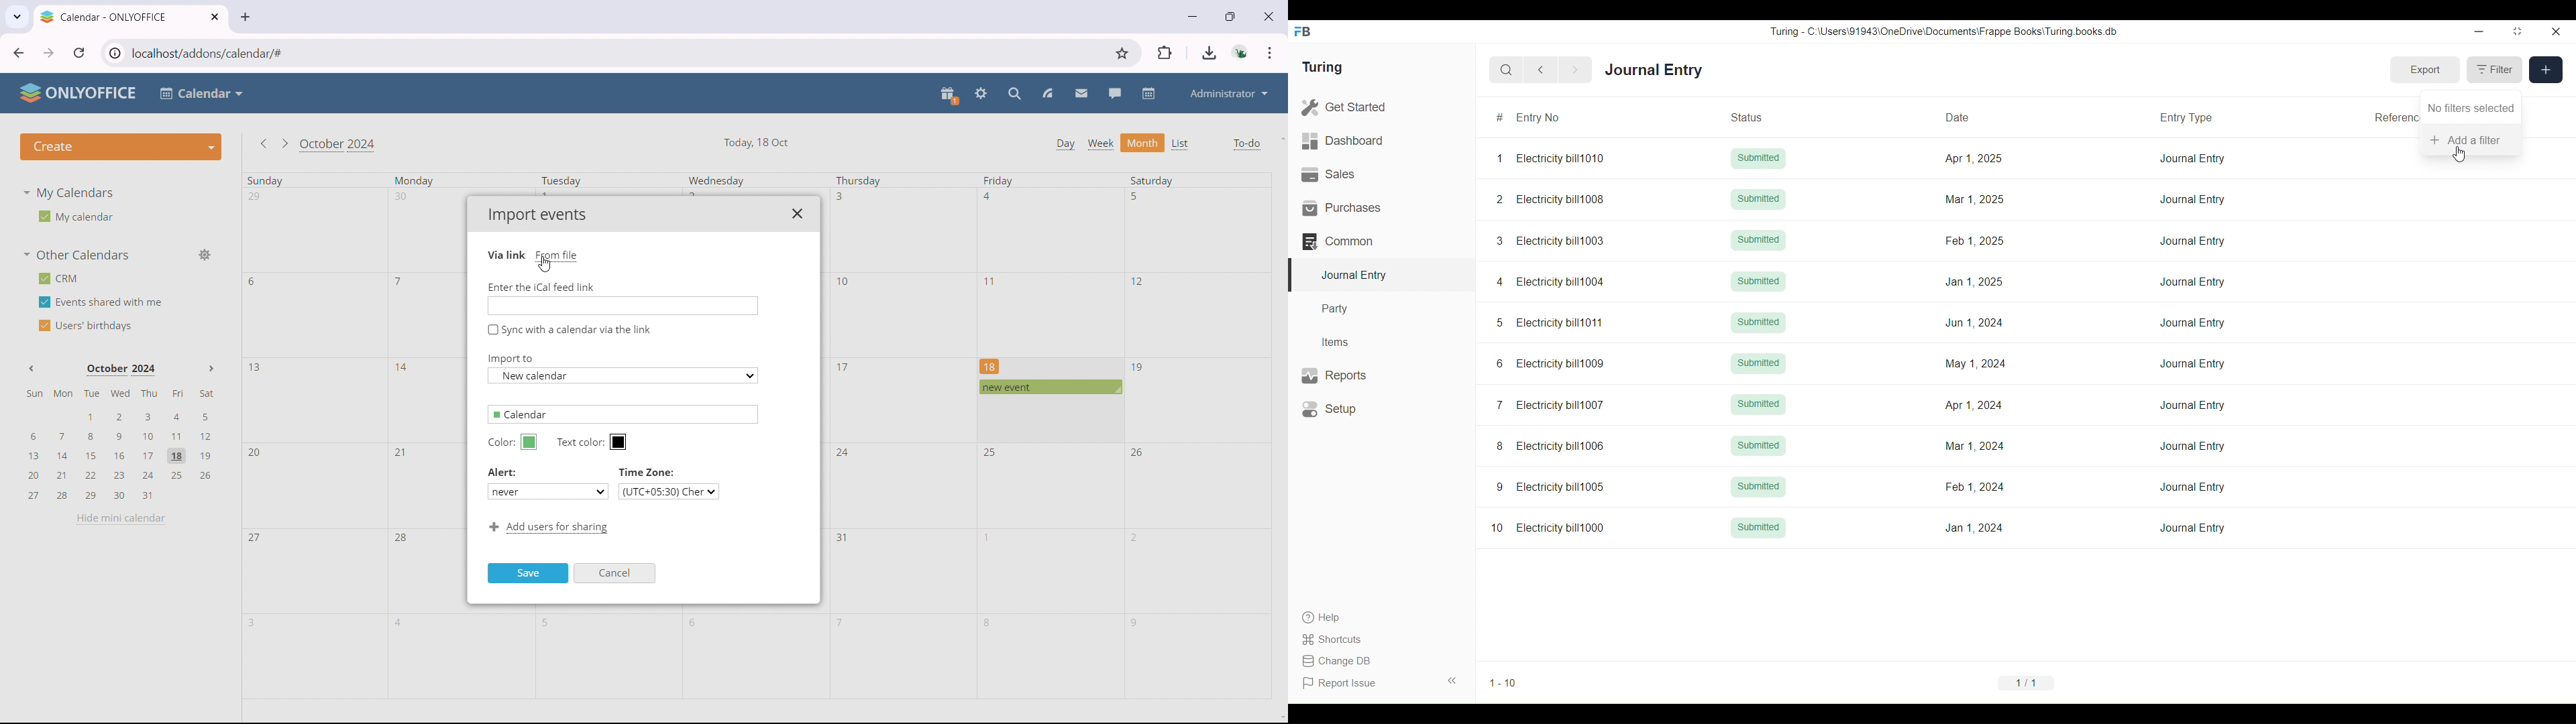 The height and width of the screenshot is (728, 2576). I want to click on downloads, so click(1210, 53).